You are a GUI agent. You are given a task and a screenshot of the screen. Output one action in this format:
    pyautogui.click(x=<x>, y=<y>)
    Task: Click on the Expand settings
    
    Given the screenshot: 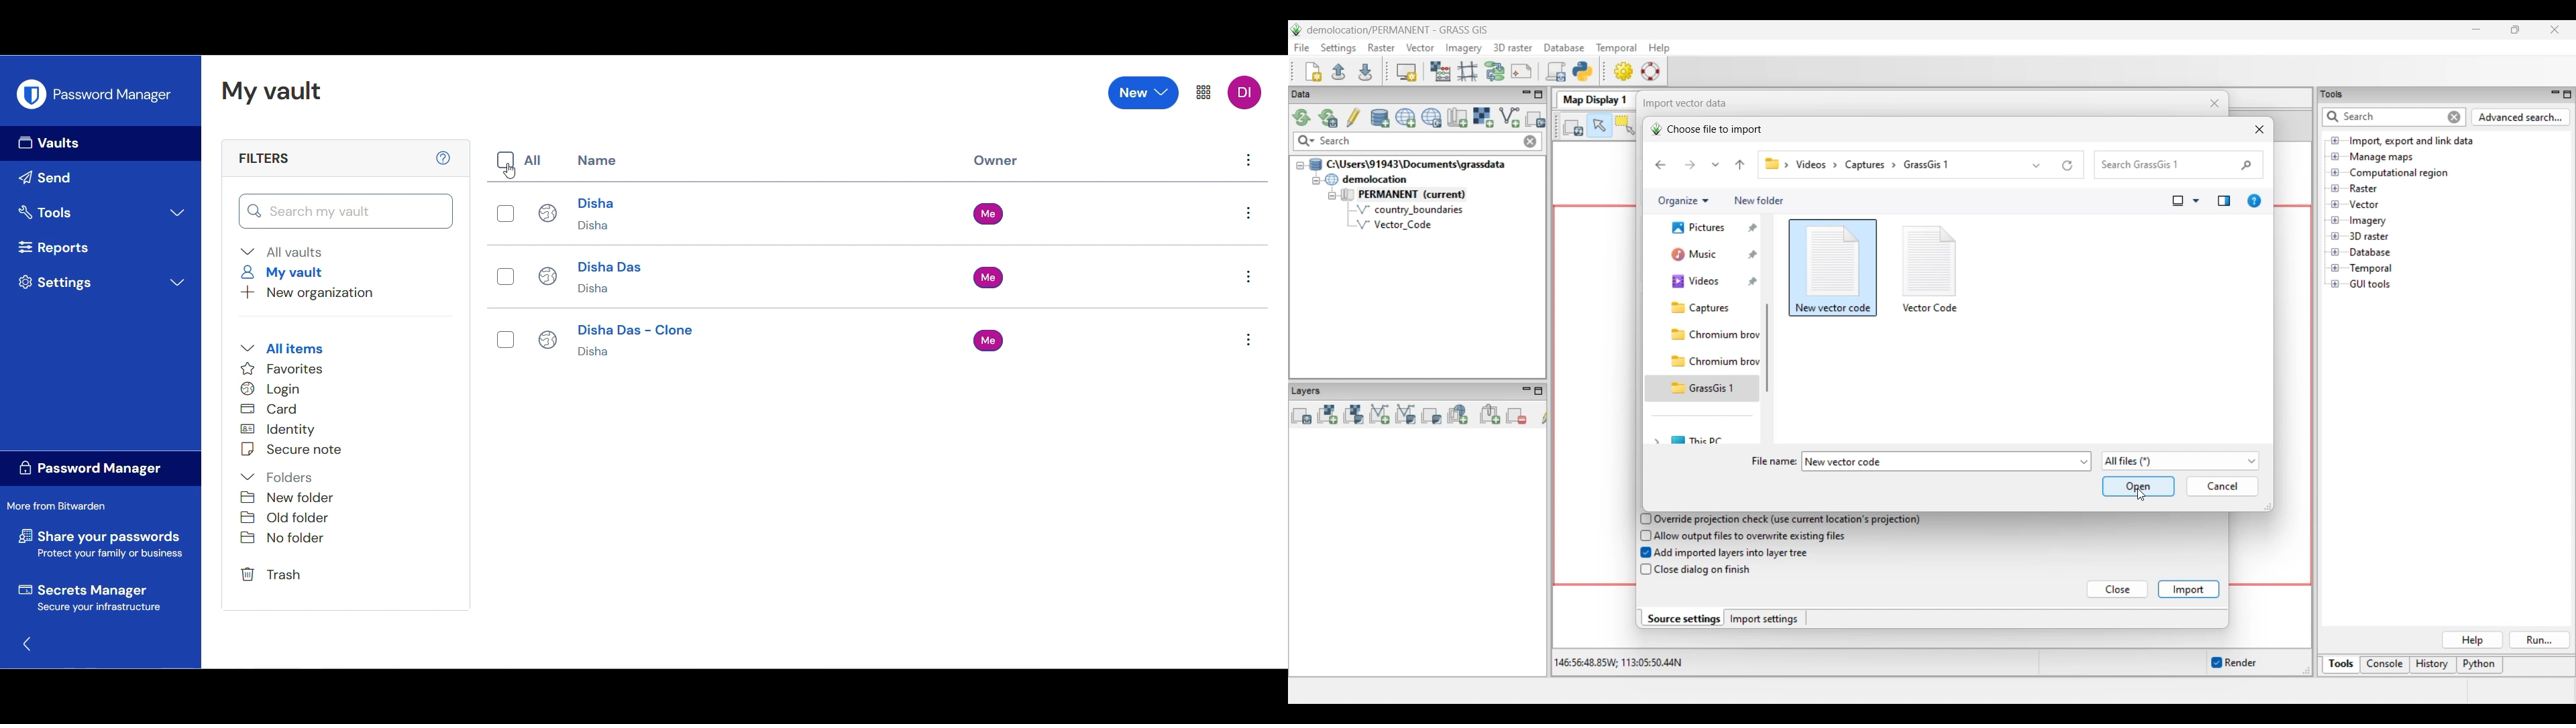 What is the action you would take?
    pyautogui.click(x=105, y=282)
    